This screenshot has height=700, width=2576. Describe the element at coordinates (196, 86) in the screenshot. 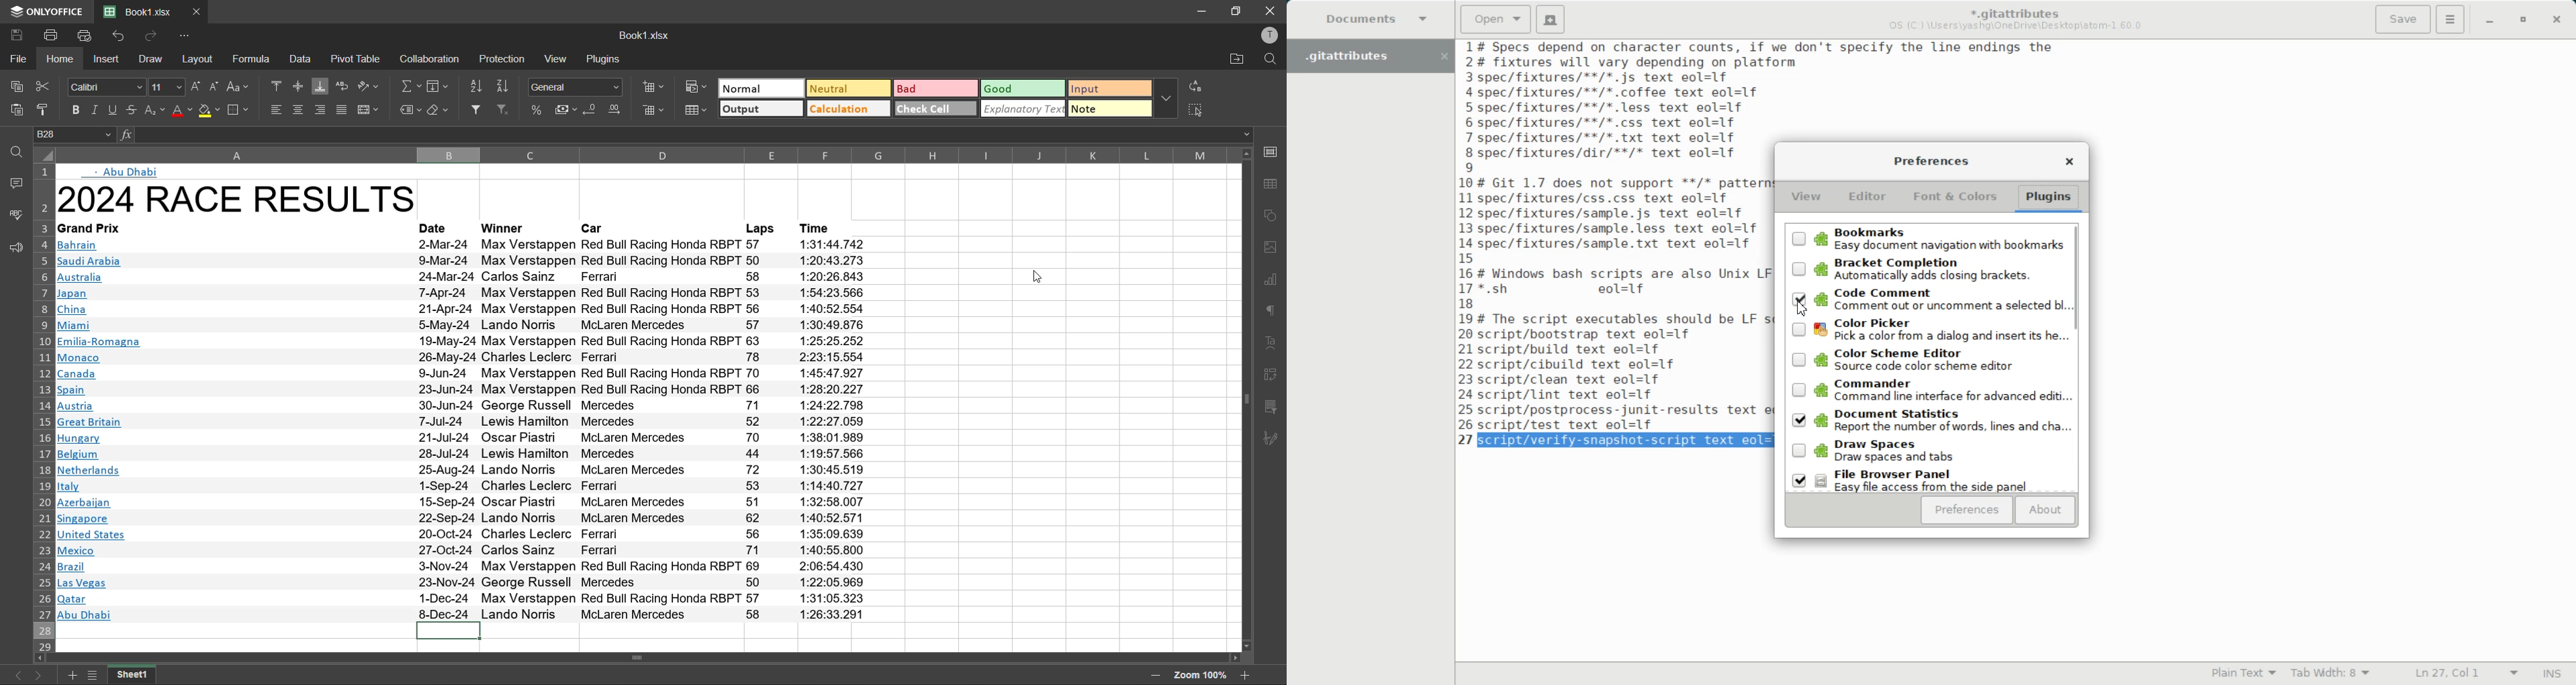

I see `increment size` at that location.